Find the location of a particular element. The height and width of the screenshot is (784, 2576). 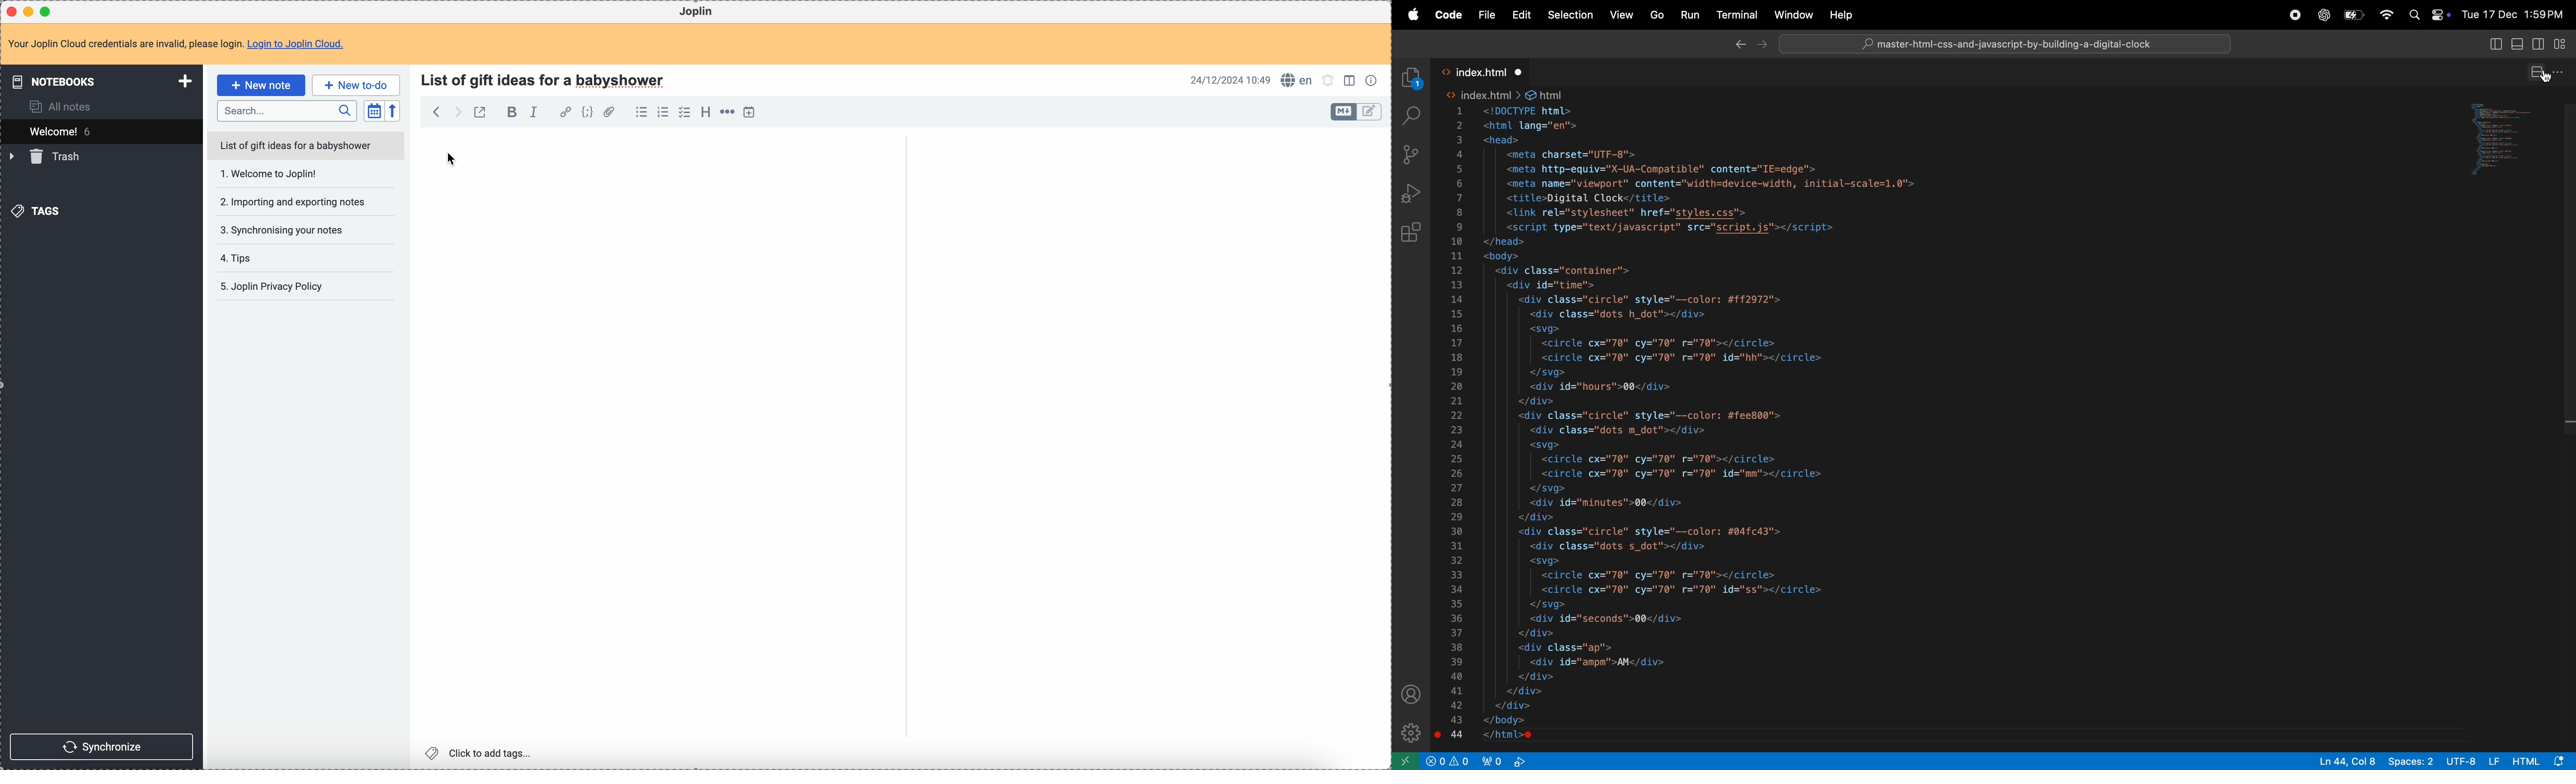

explore is located at coordinates (1412, 77).